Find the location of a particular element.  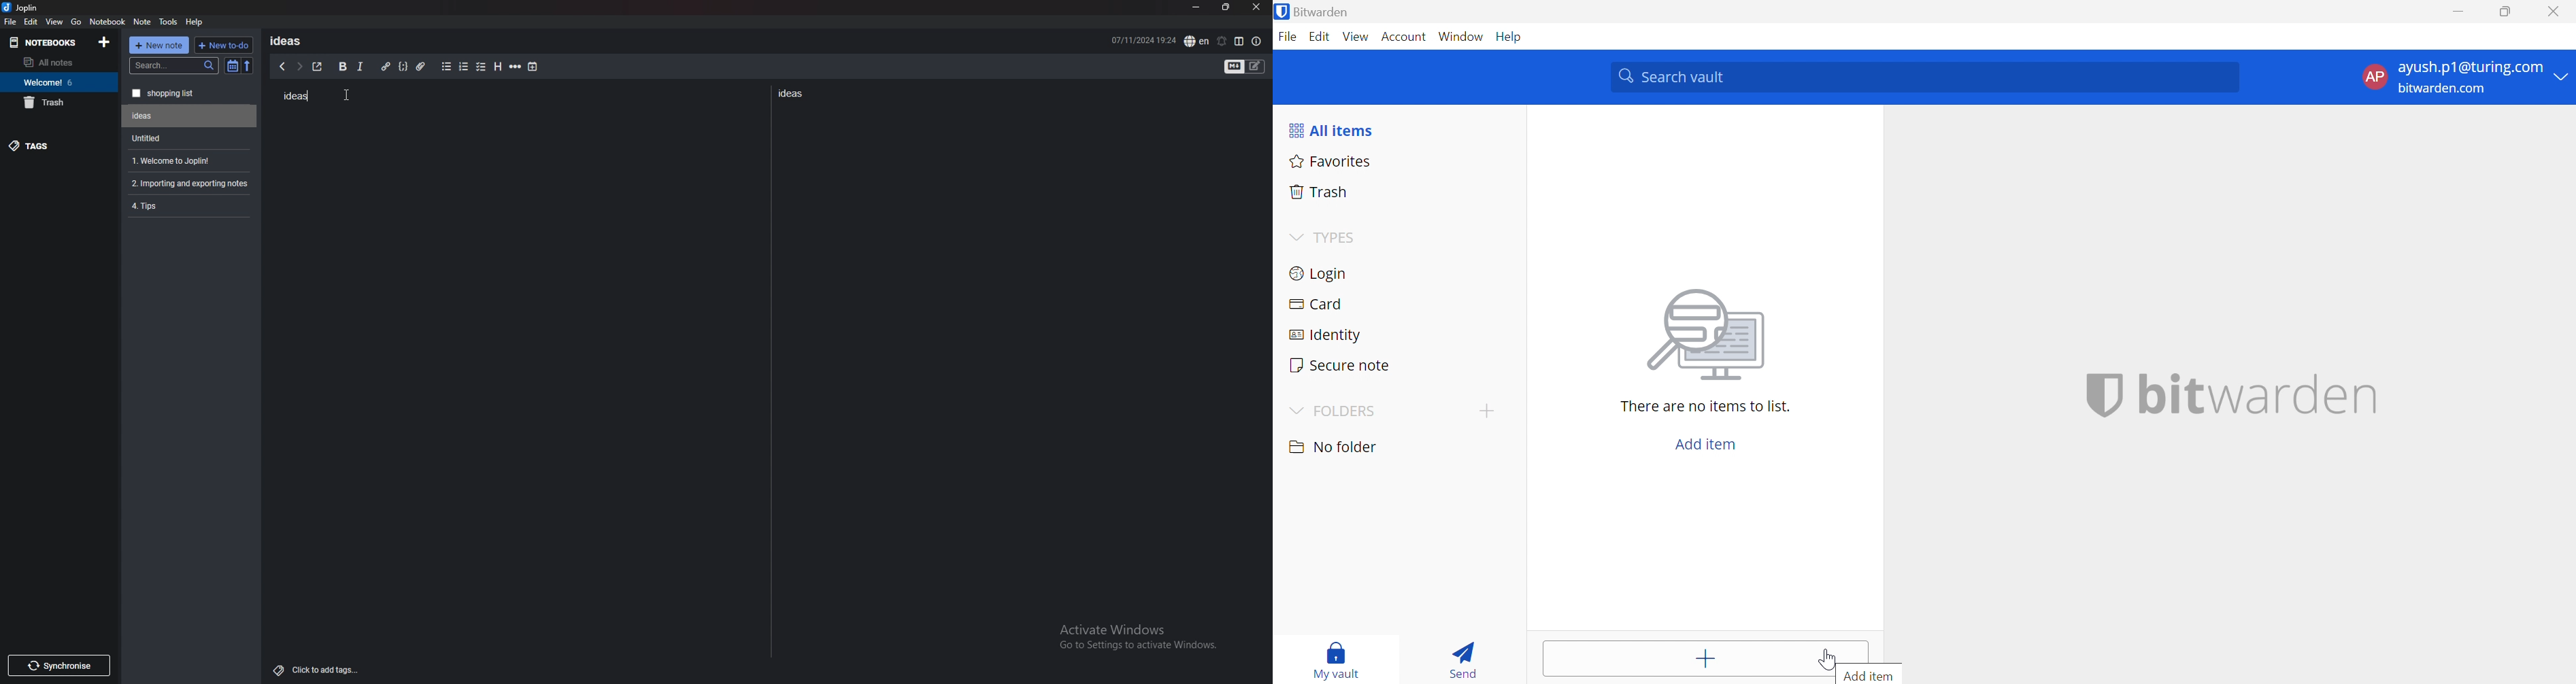

shopping list is located at coordinates (190, 93).